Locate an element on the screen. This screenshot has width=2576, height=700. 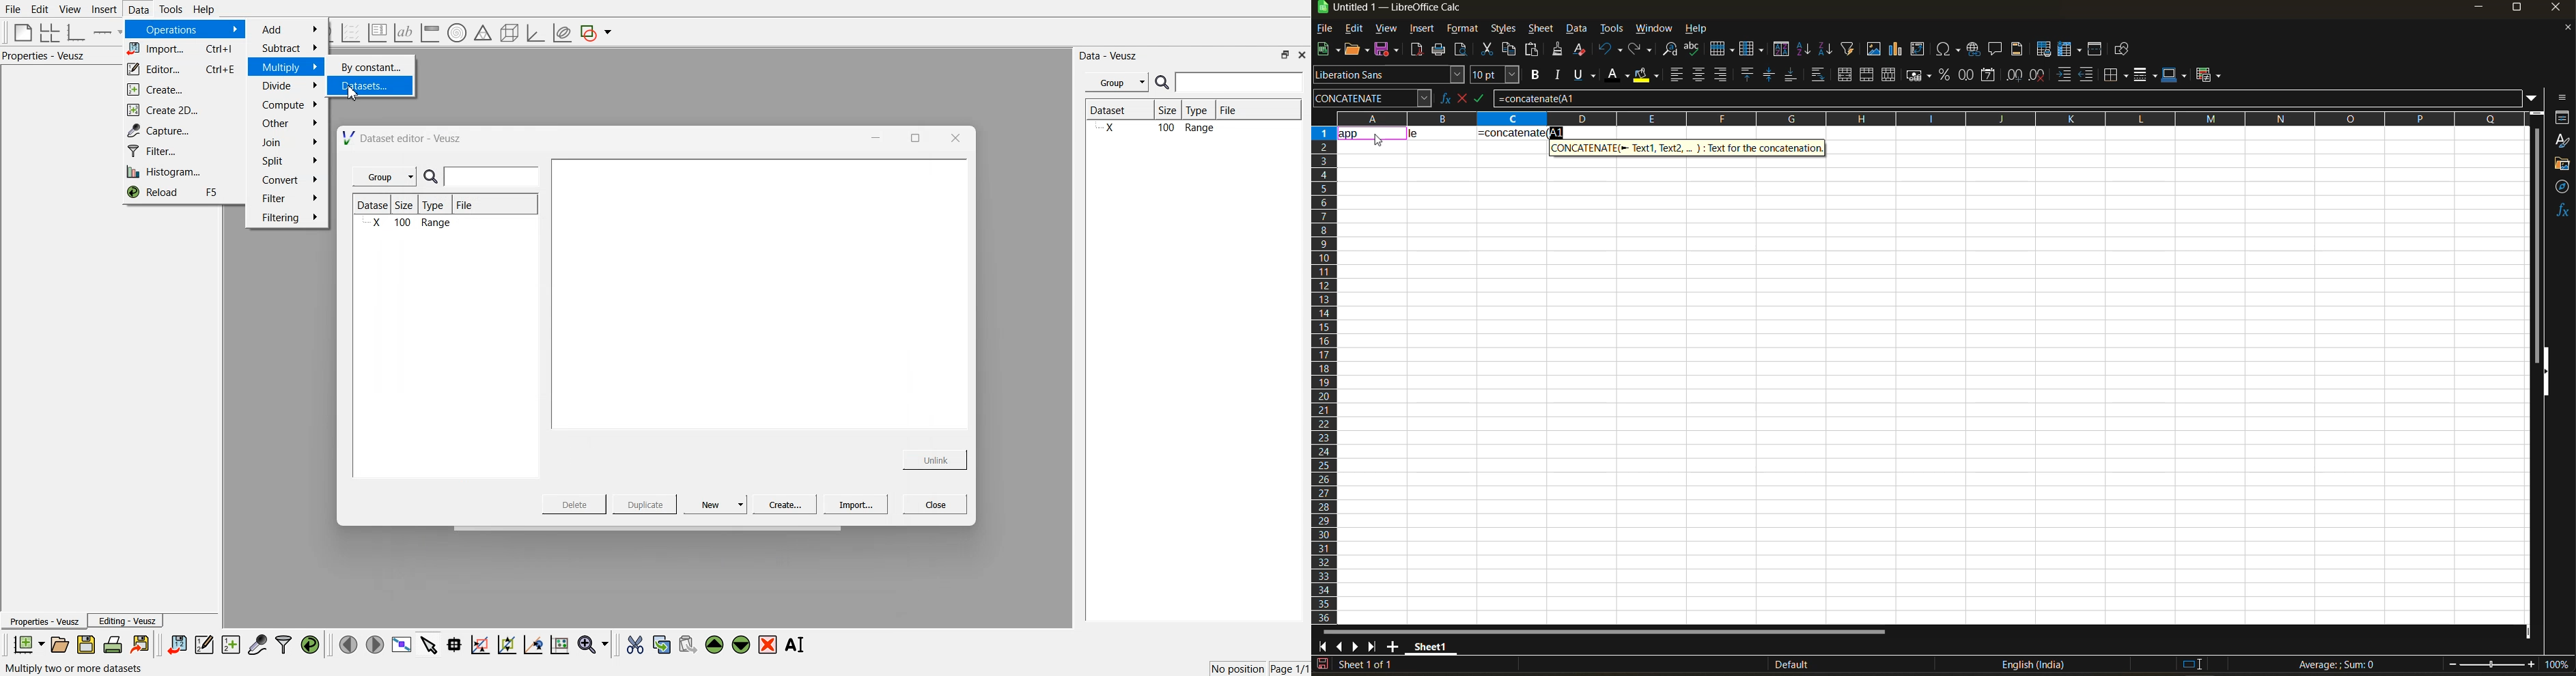
tools is located at coordinates (1612, 30).